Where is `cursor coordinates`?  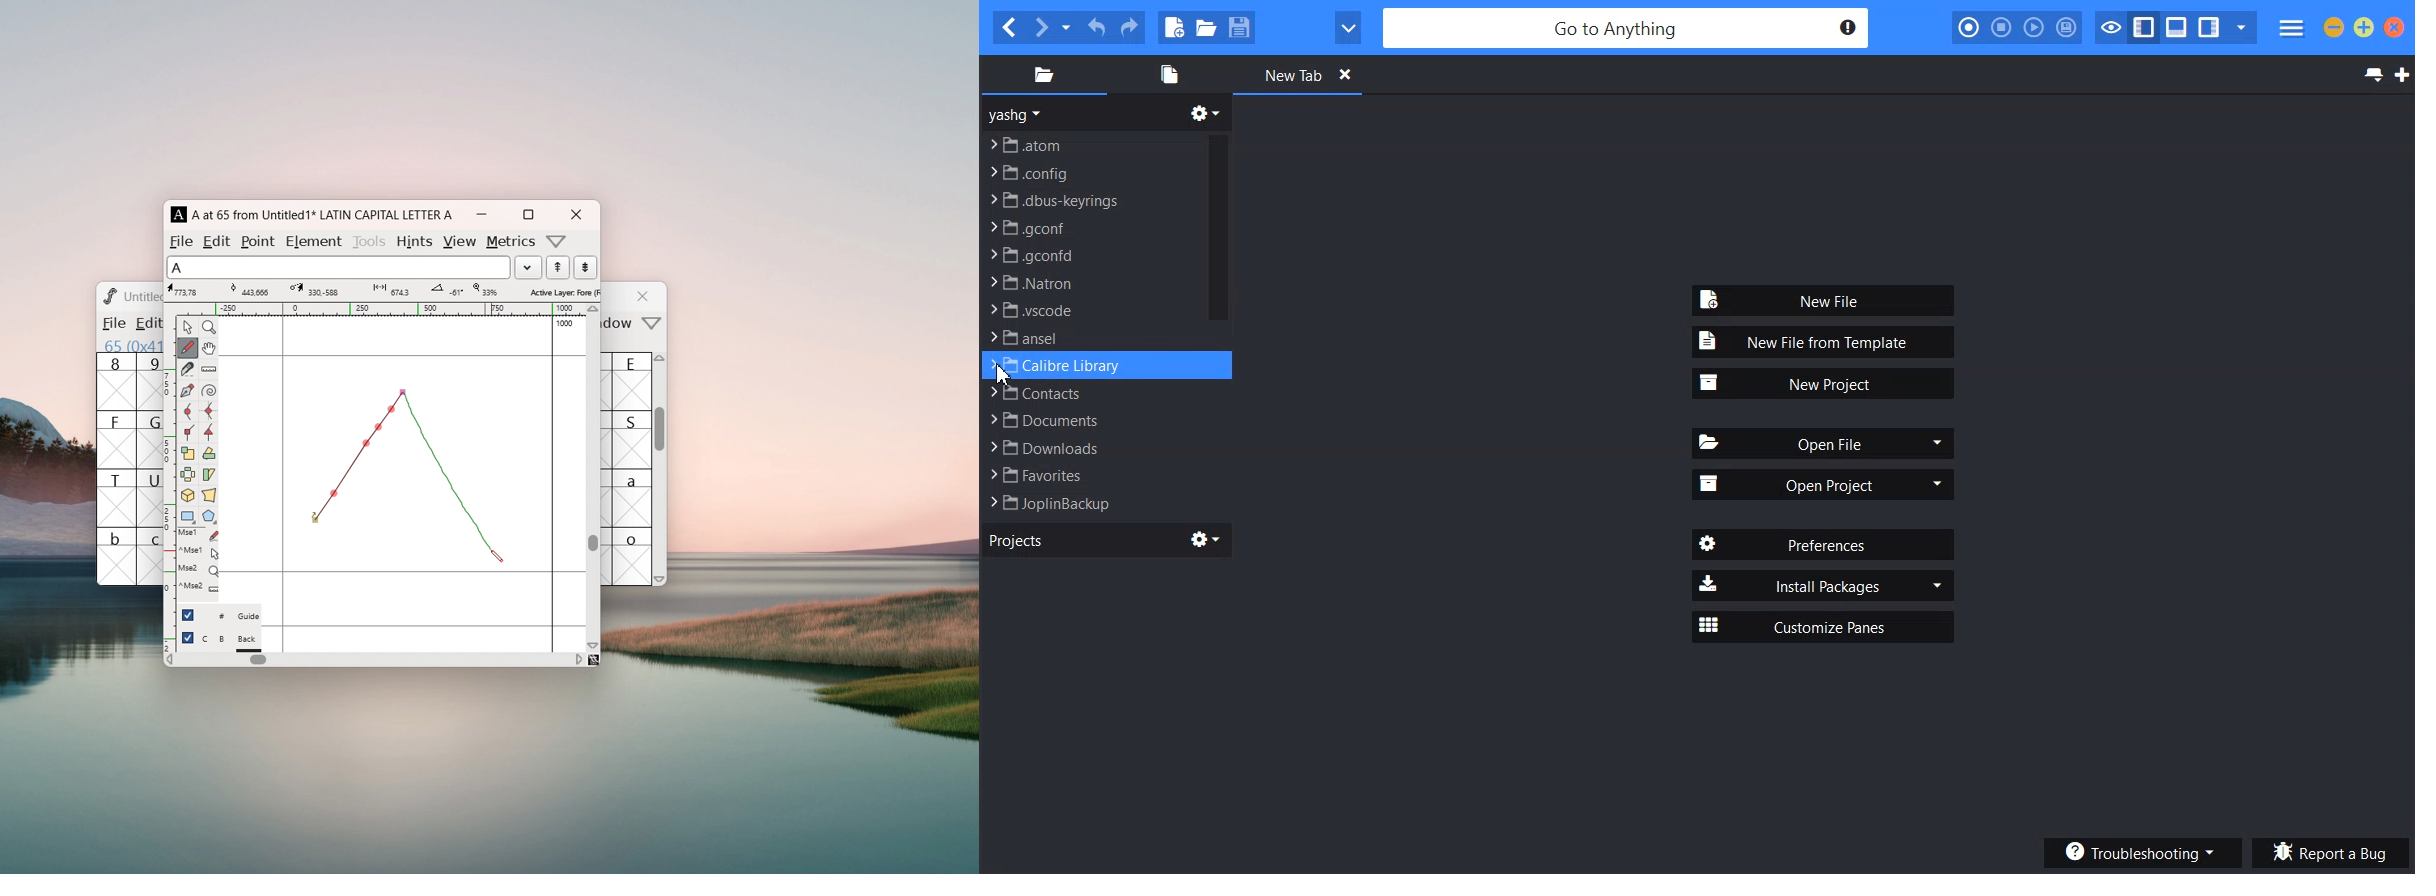 cursor coordinates is located at coordinates (187, 290).